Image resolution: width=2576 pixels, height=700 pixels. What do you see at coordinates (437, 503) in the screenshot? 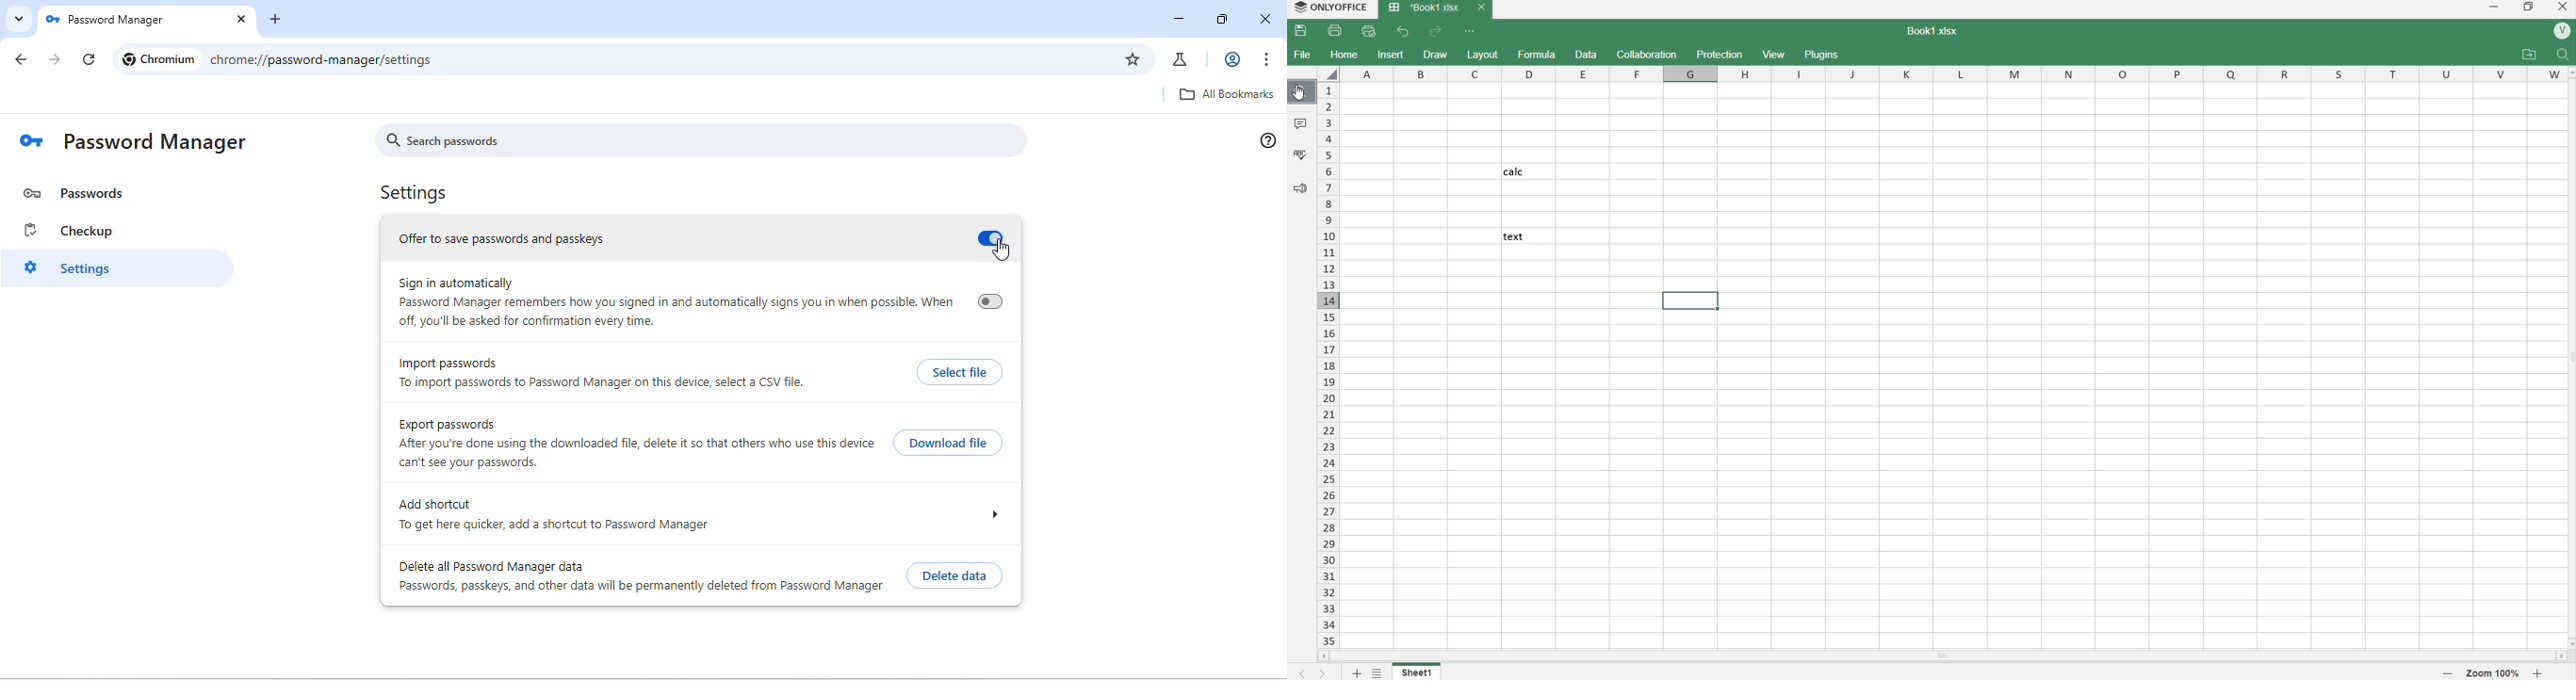
I see `add shortcut` at bounding box center [437, 503].